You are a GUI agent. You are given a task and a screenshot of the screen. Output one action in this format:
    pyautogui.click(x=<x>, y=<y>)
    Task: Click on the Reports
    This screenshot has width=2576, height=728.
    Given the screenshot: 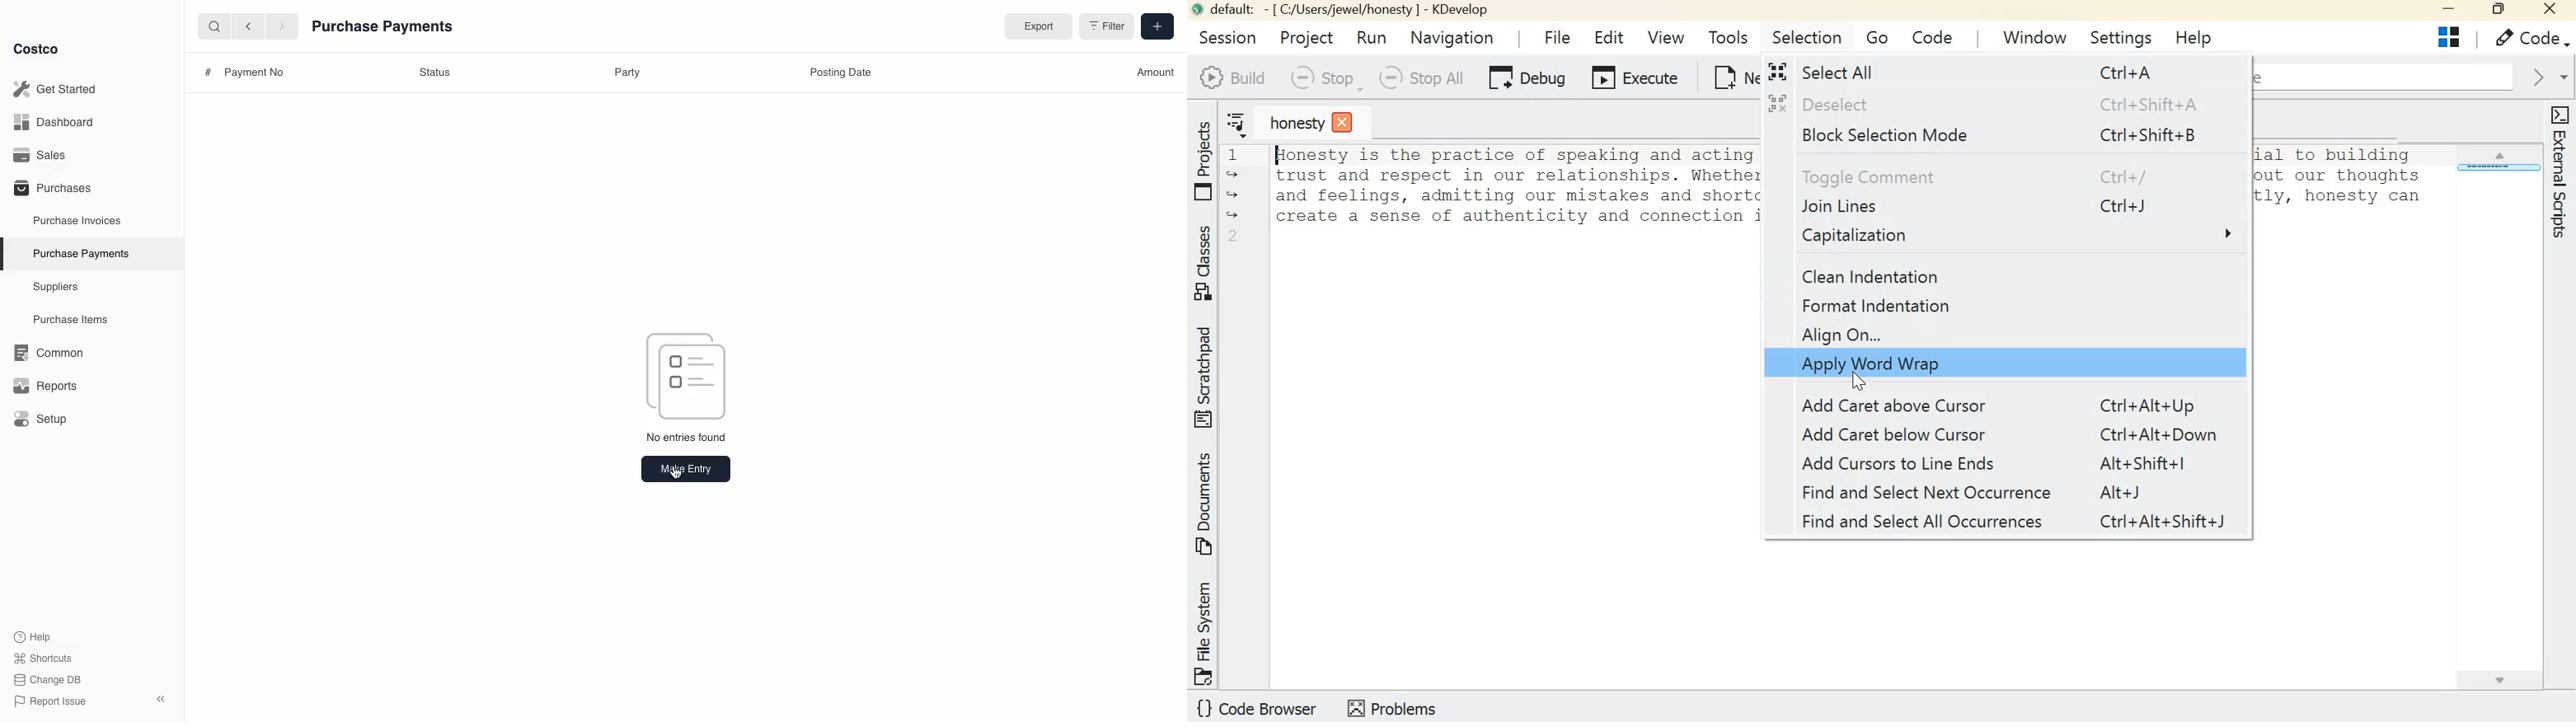 What is the action you would take?
    pyautogui.click(x=43, y=383)
    